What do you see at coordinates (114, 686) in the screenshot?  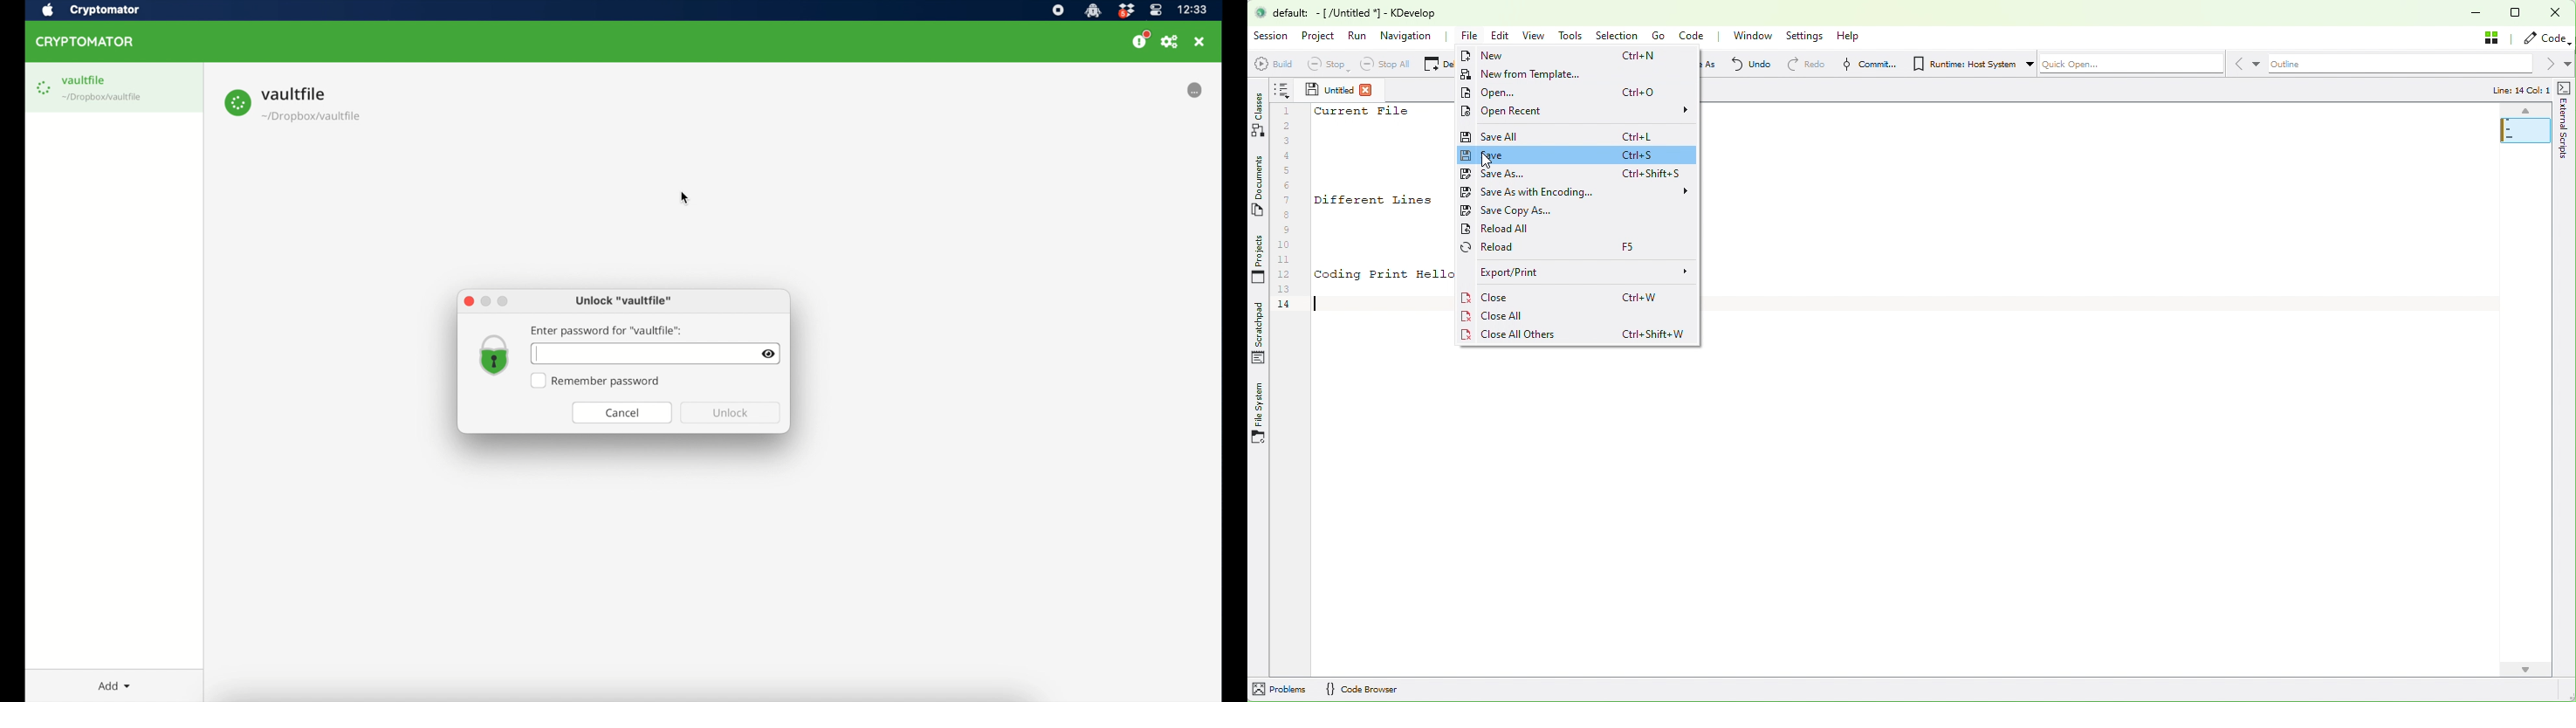 I see `add` at bounding box center [114, 686].